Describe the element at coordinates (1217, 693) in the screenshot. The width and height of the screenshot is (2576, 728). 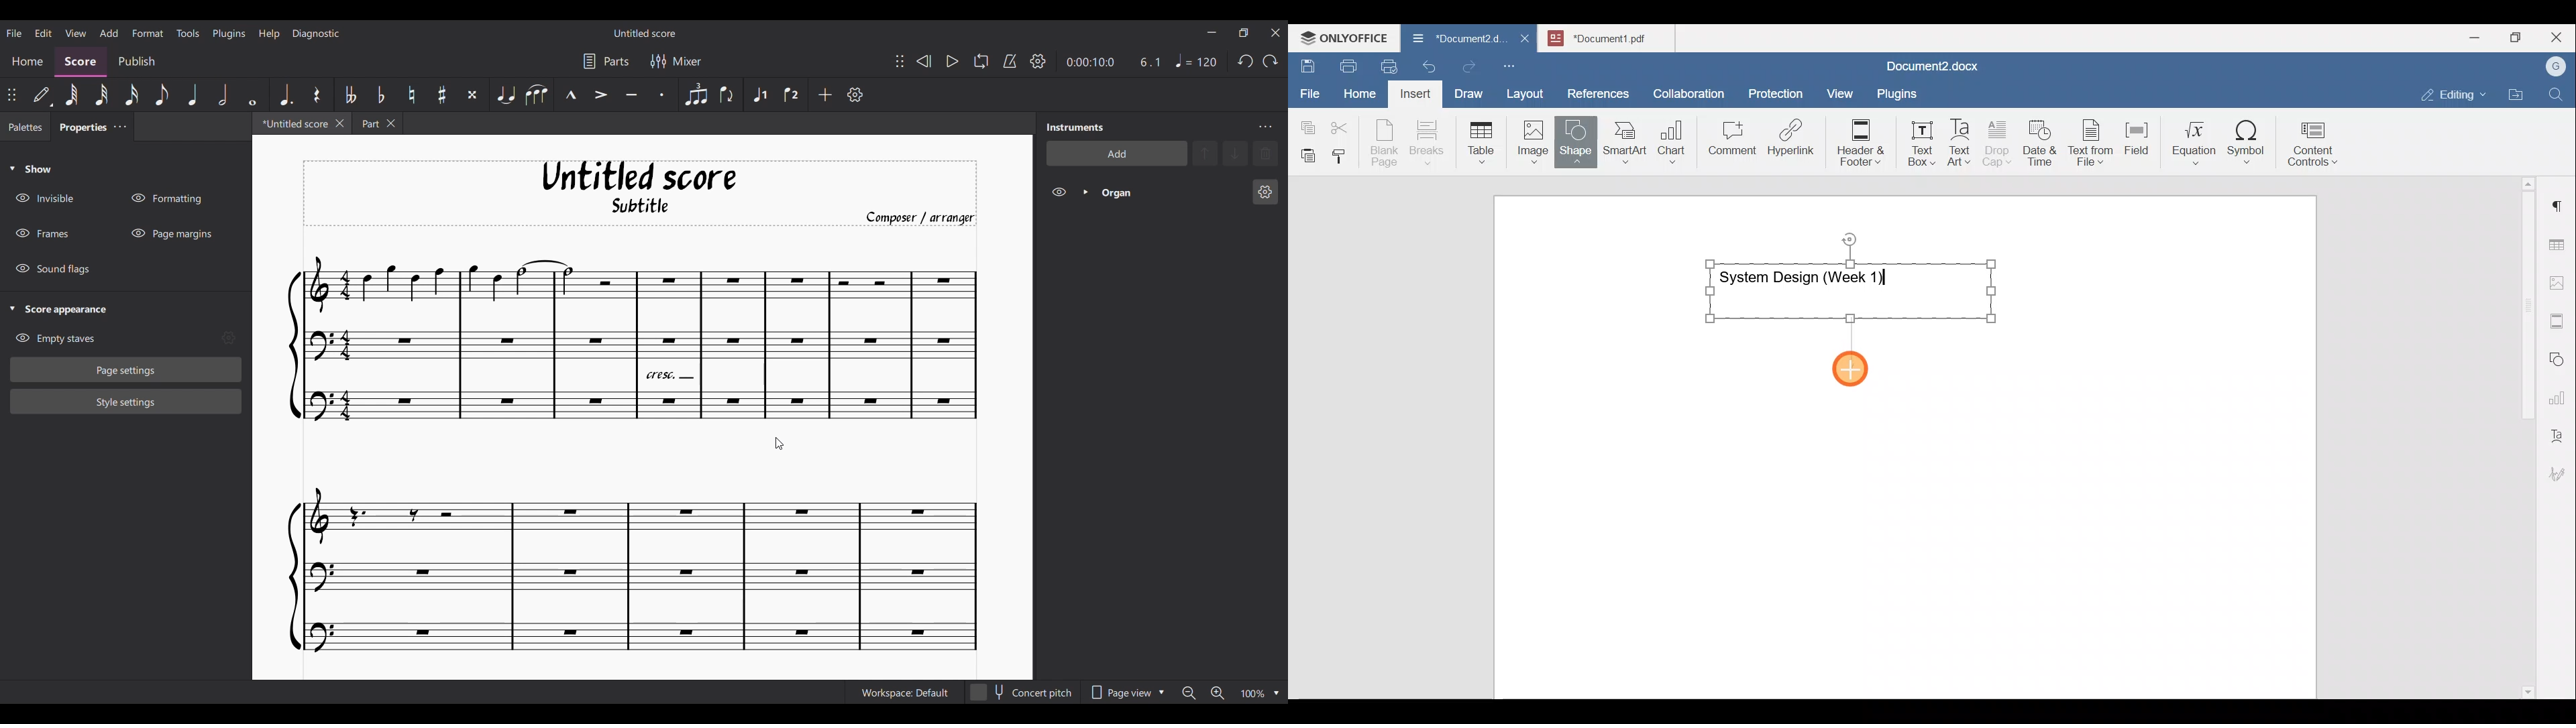
I see `Zoom in` at that location.